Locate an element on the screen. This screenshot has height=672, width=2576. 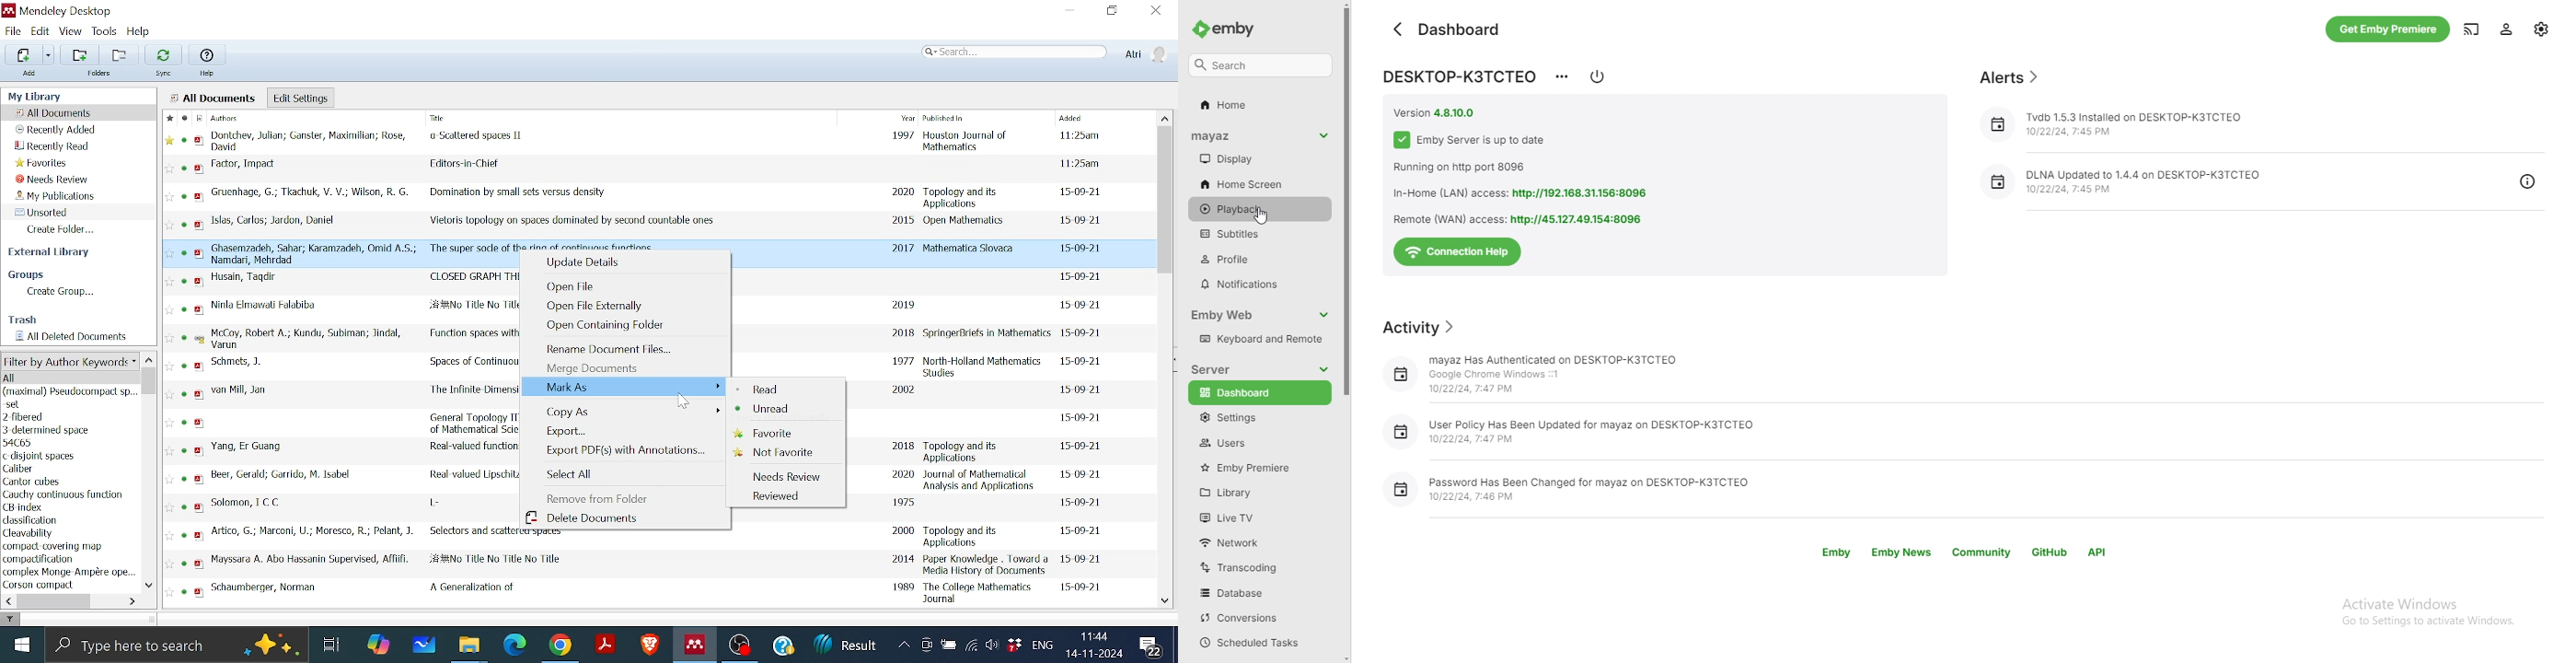
Add folders is located at coordinates (79, 55).